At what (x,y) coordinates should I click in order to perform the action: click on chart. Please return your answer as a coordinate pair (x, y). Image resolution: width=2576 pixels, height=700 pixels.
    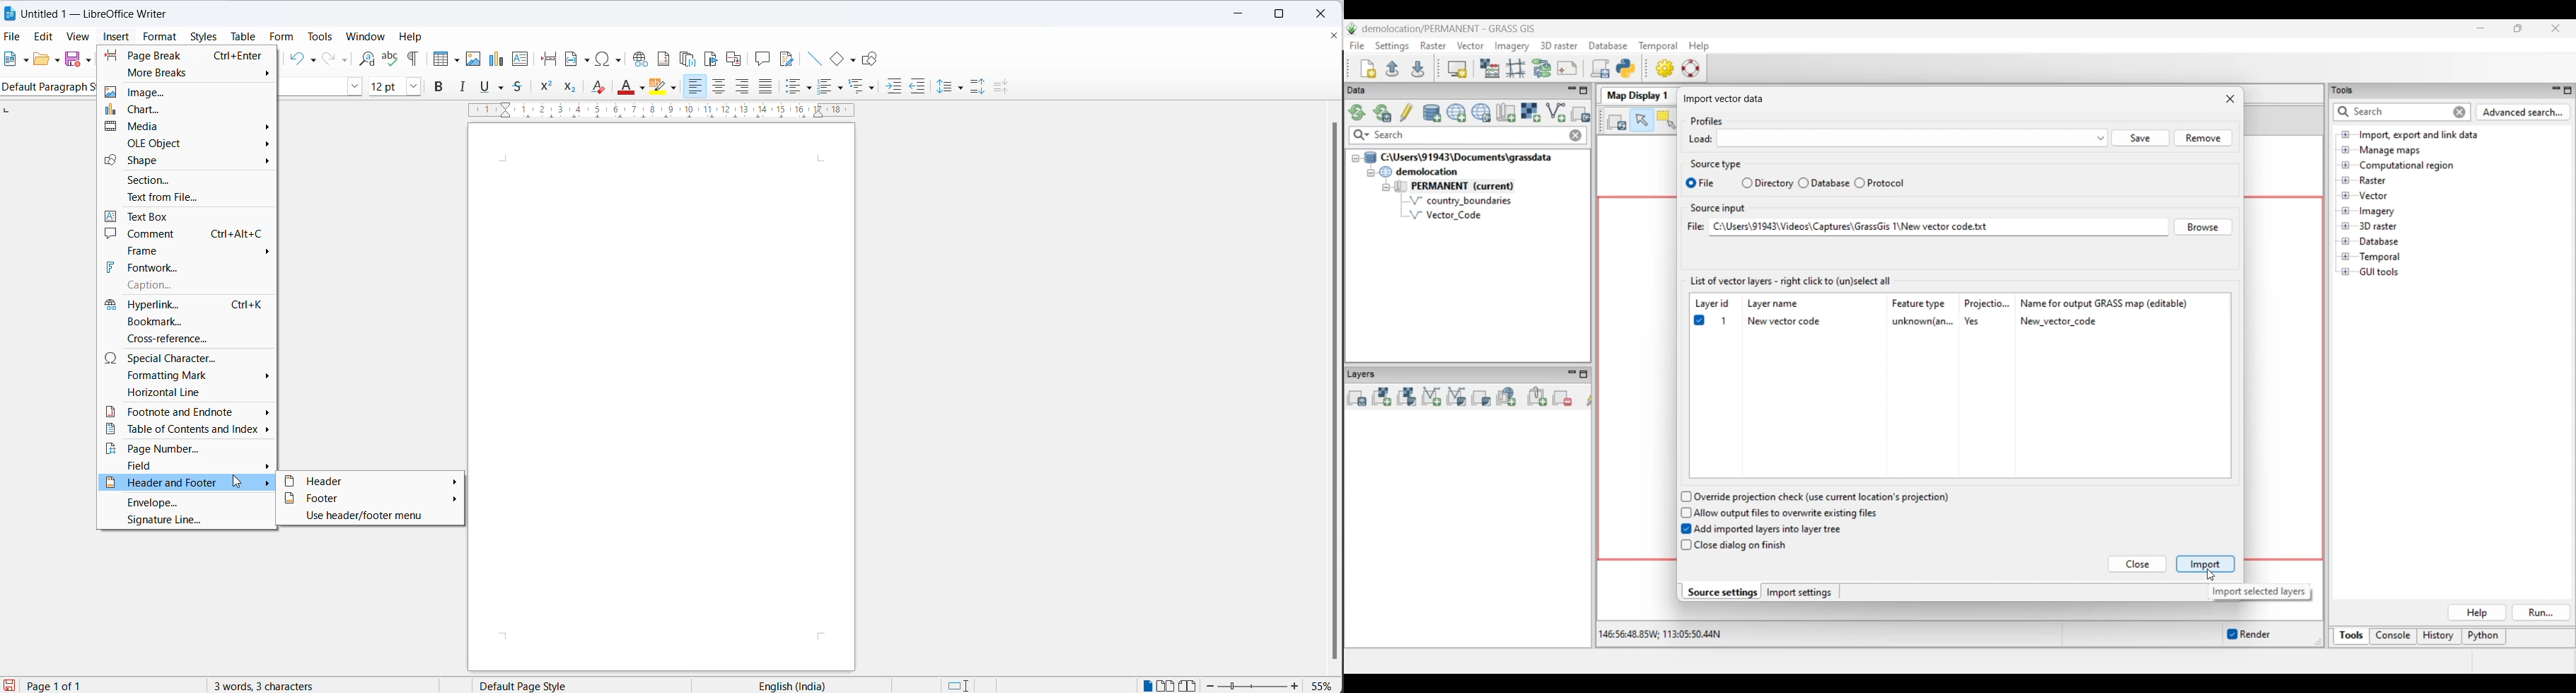
    Looking at the image, I should click on (187, 110).